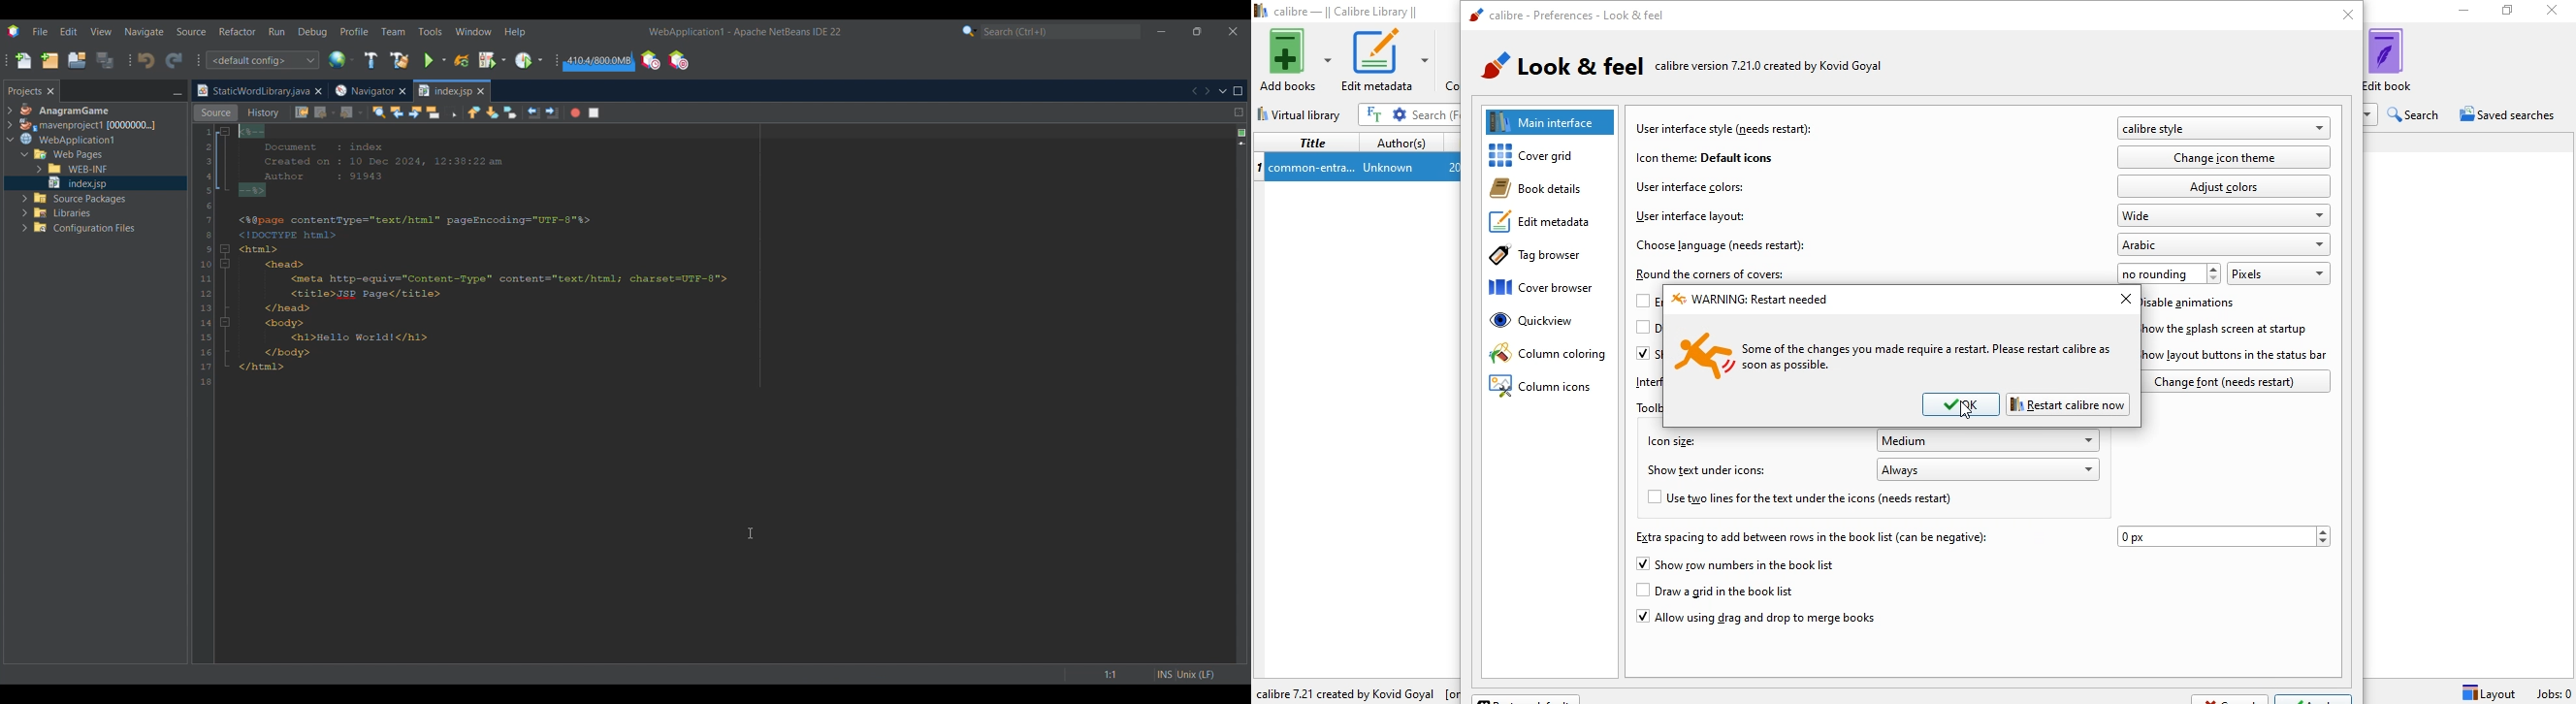 Image resolution: width=2576 pixels, height=728 pixels. What do you see at coordinates (2510, 116) in the screenshot?
I see `Saves searches` at bounding box center [2510, 116].